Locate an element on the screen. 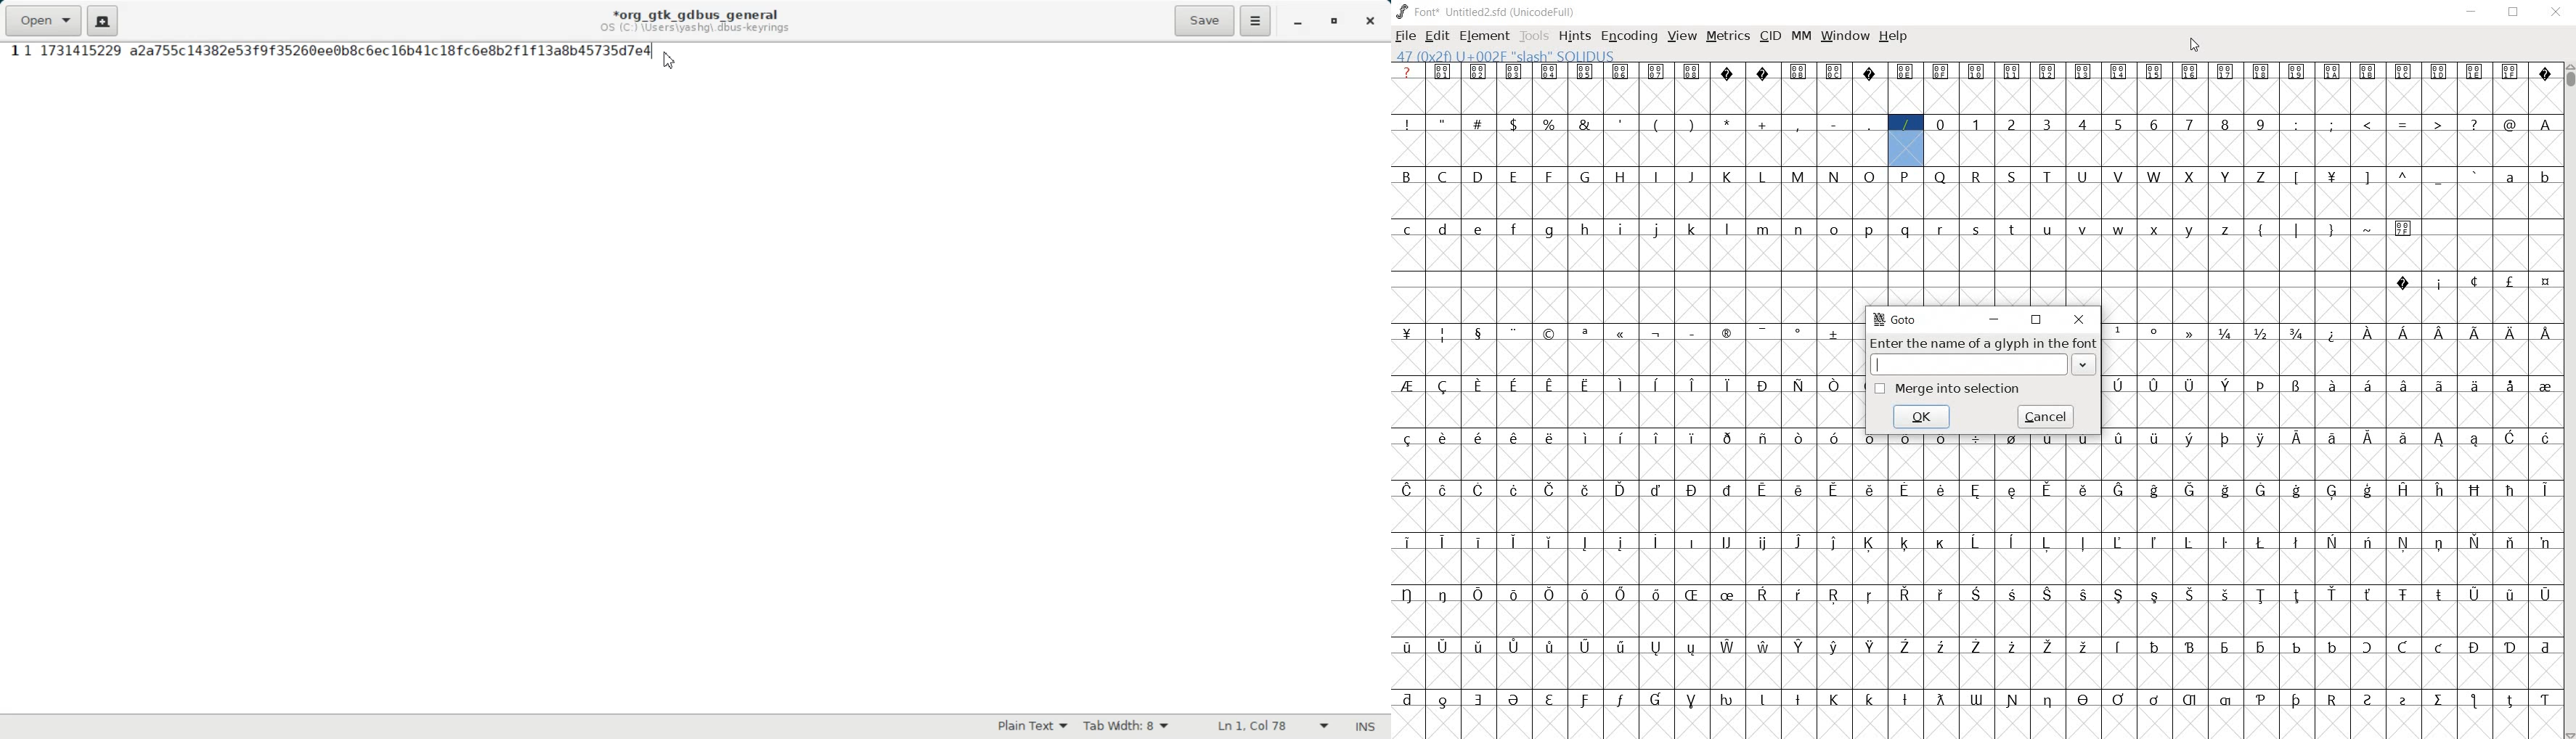  glyph is located at coordinates (2297, 491).